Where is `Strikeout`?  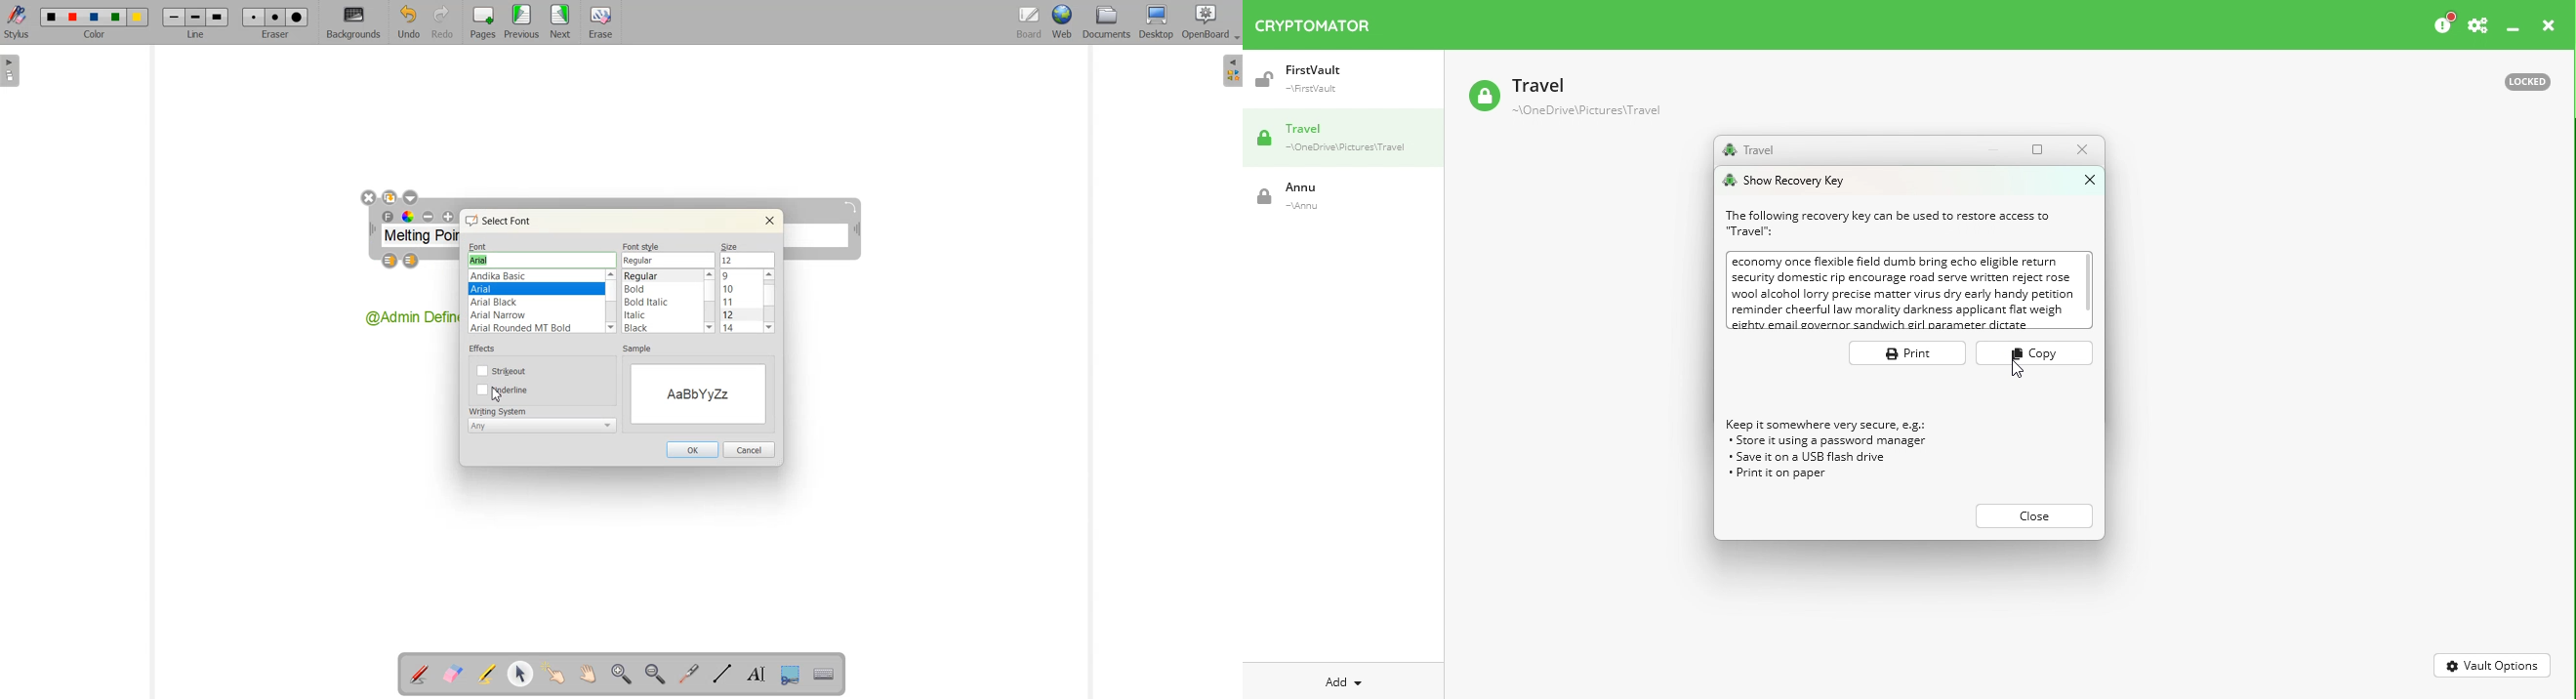 Strikeout is located at coordinates (504, 370).